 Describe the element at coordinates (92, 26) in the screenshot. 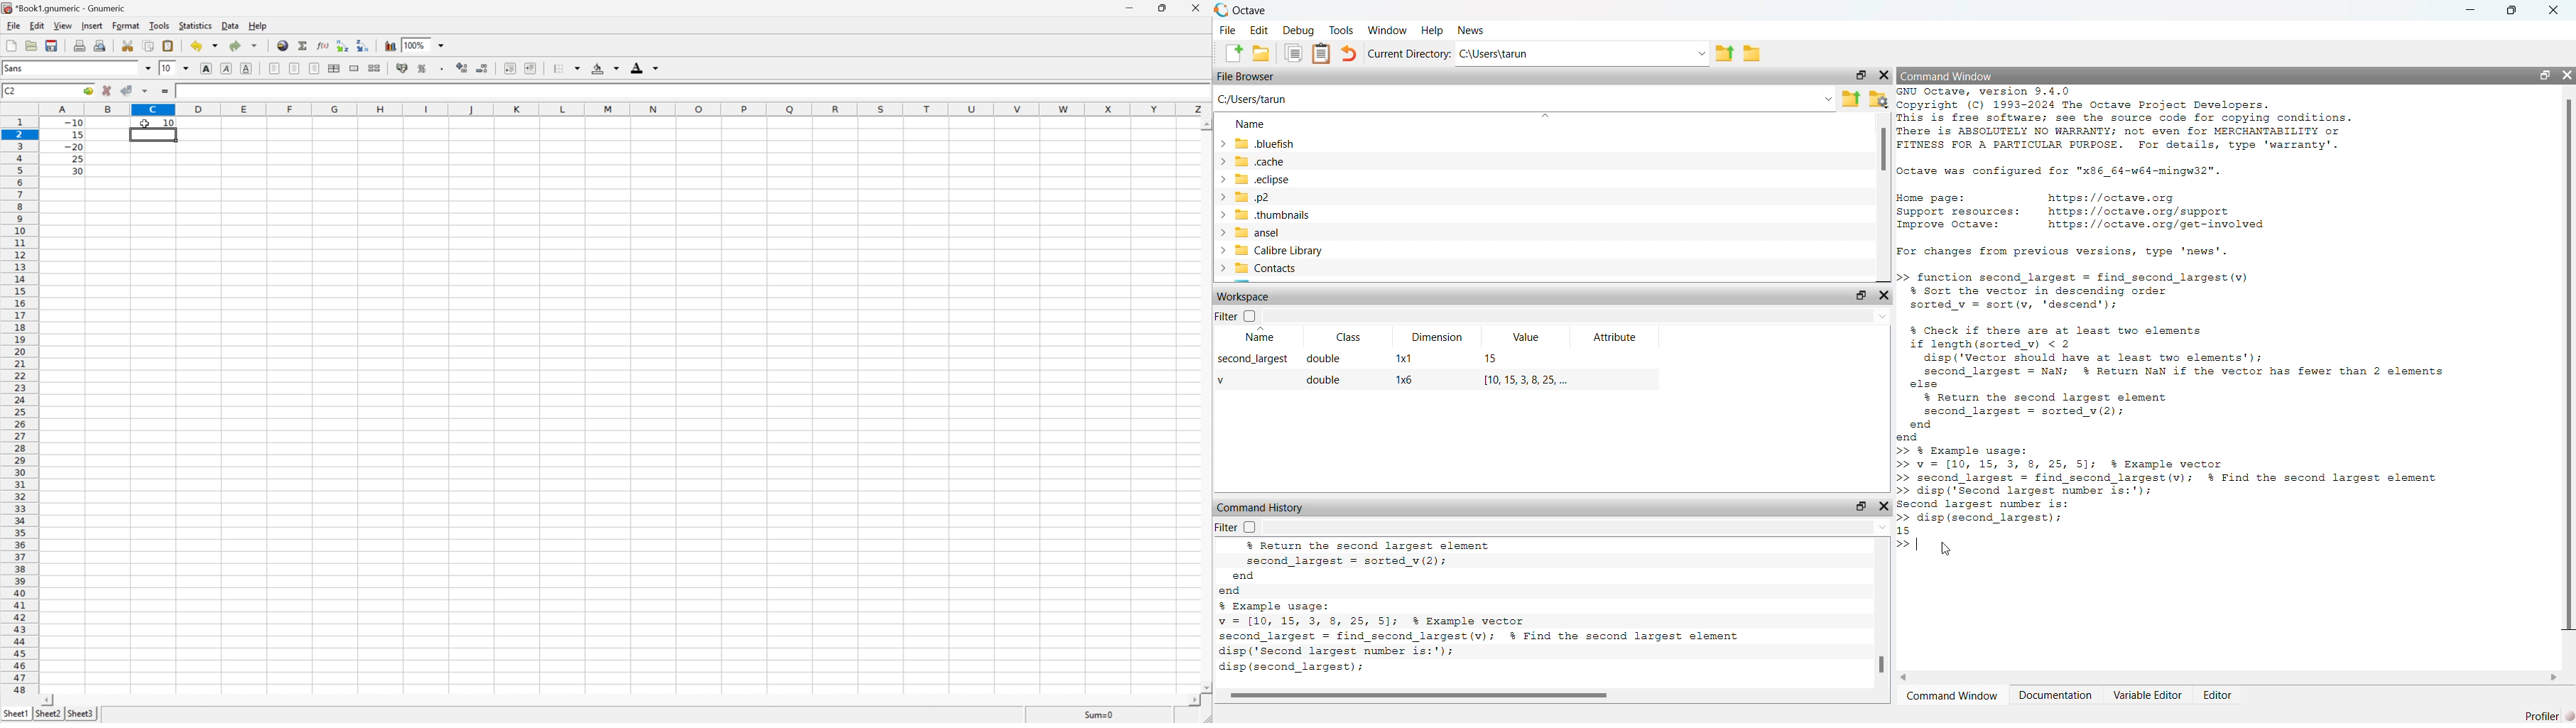

I see `Insert` at that location.